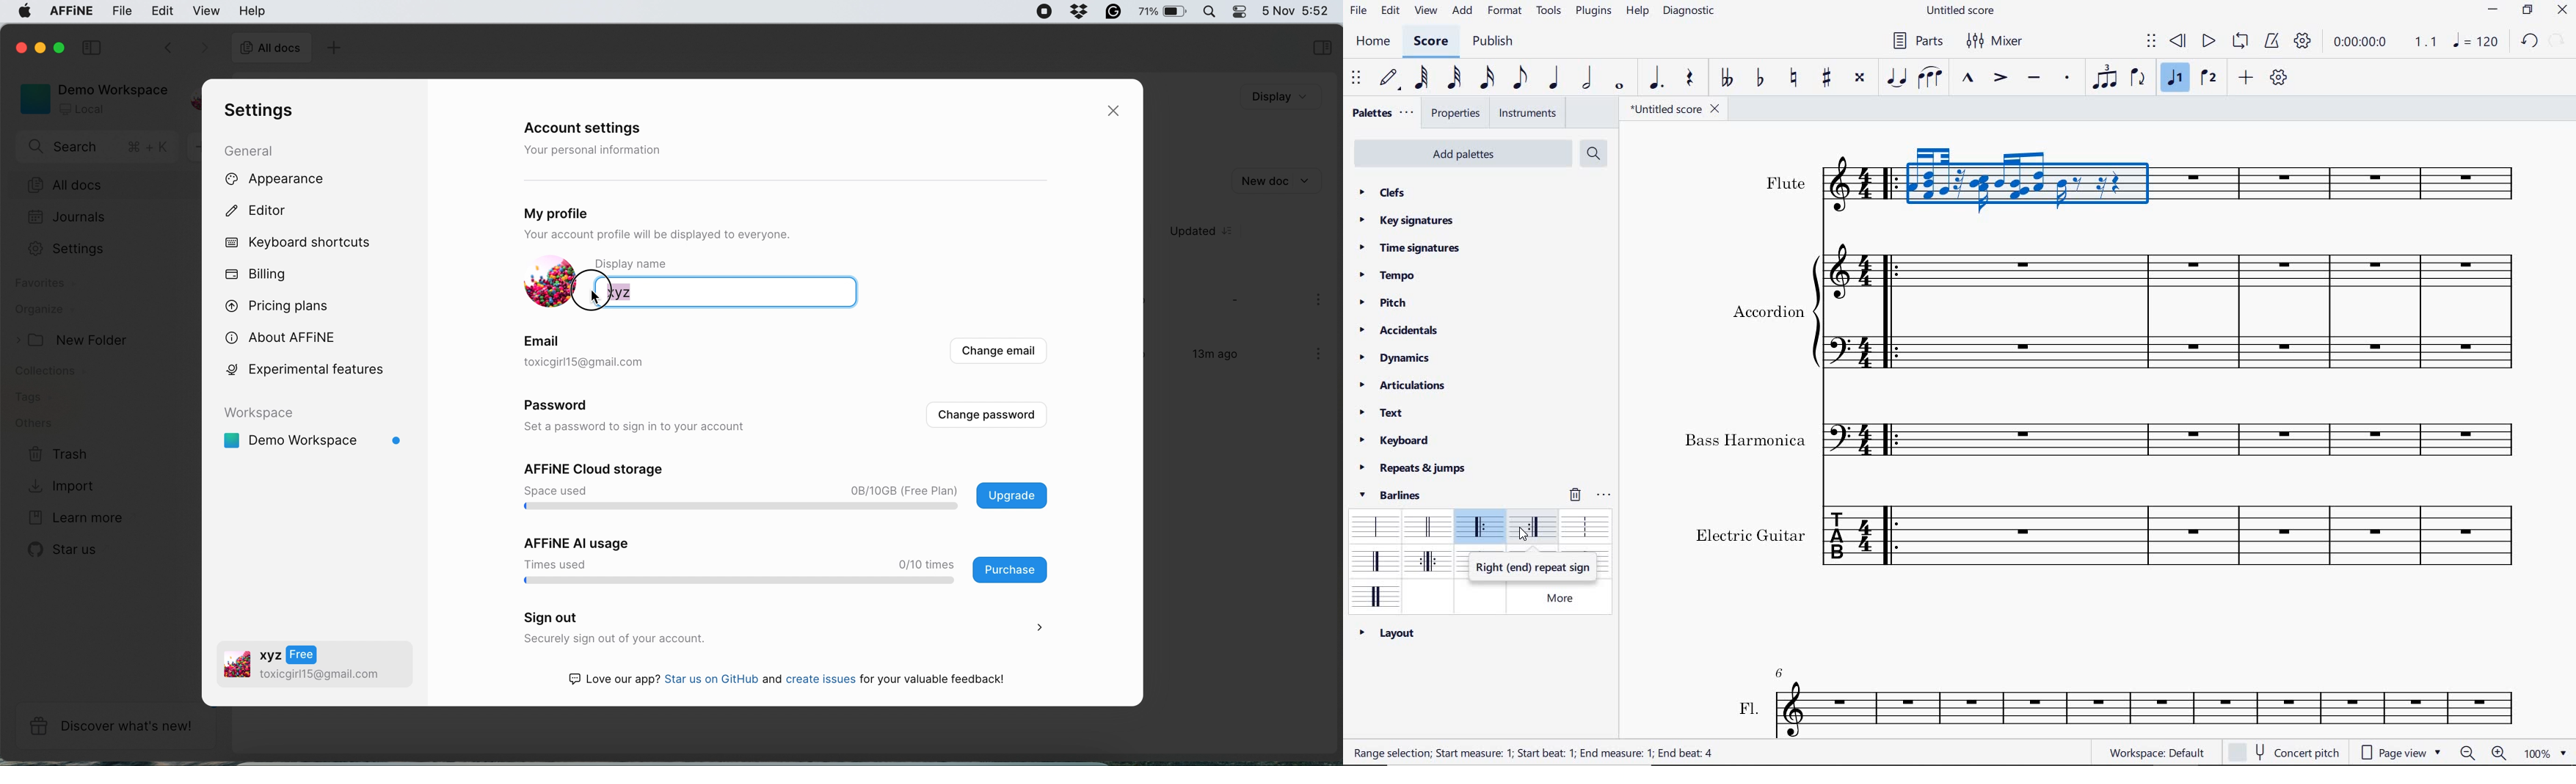  What do you see at coordinates (2544, 754) in the screenshot?
I see `ZOOM FACTOR` at bounding box center [2544, 754].